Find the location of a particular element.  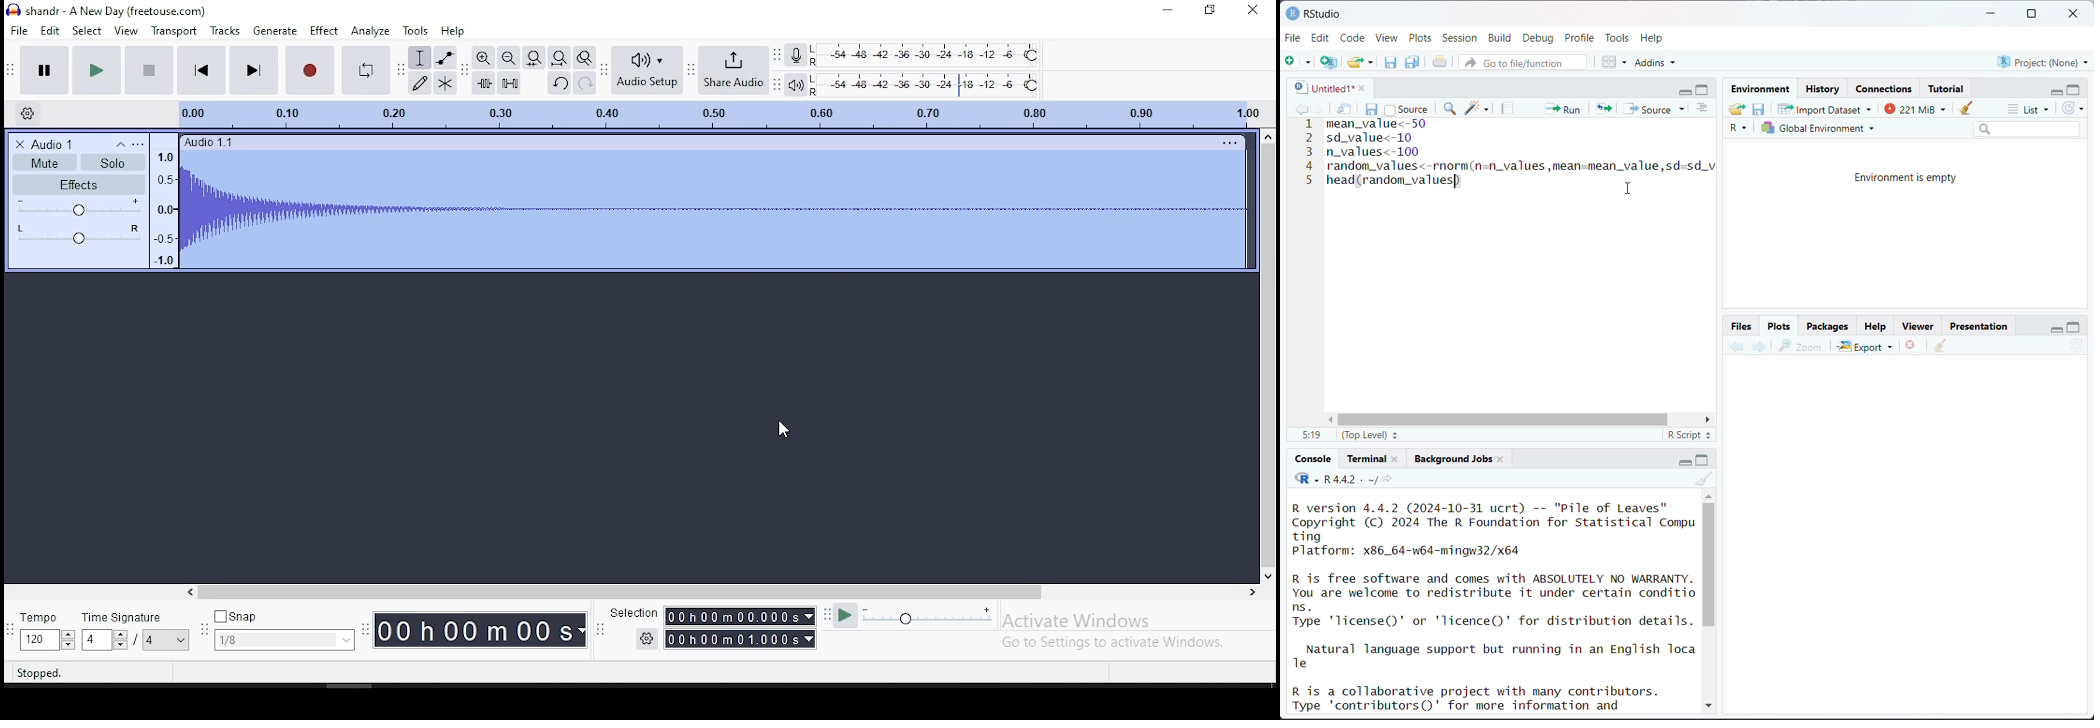

play at speed is located at coordinates (847, 616).